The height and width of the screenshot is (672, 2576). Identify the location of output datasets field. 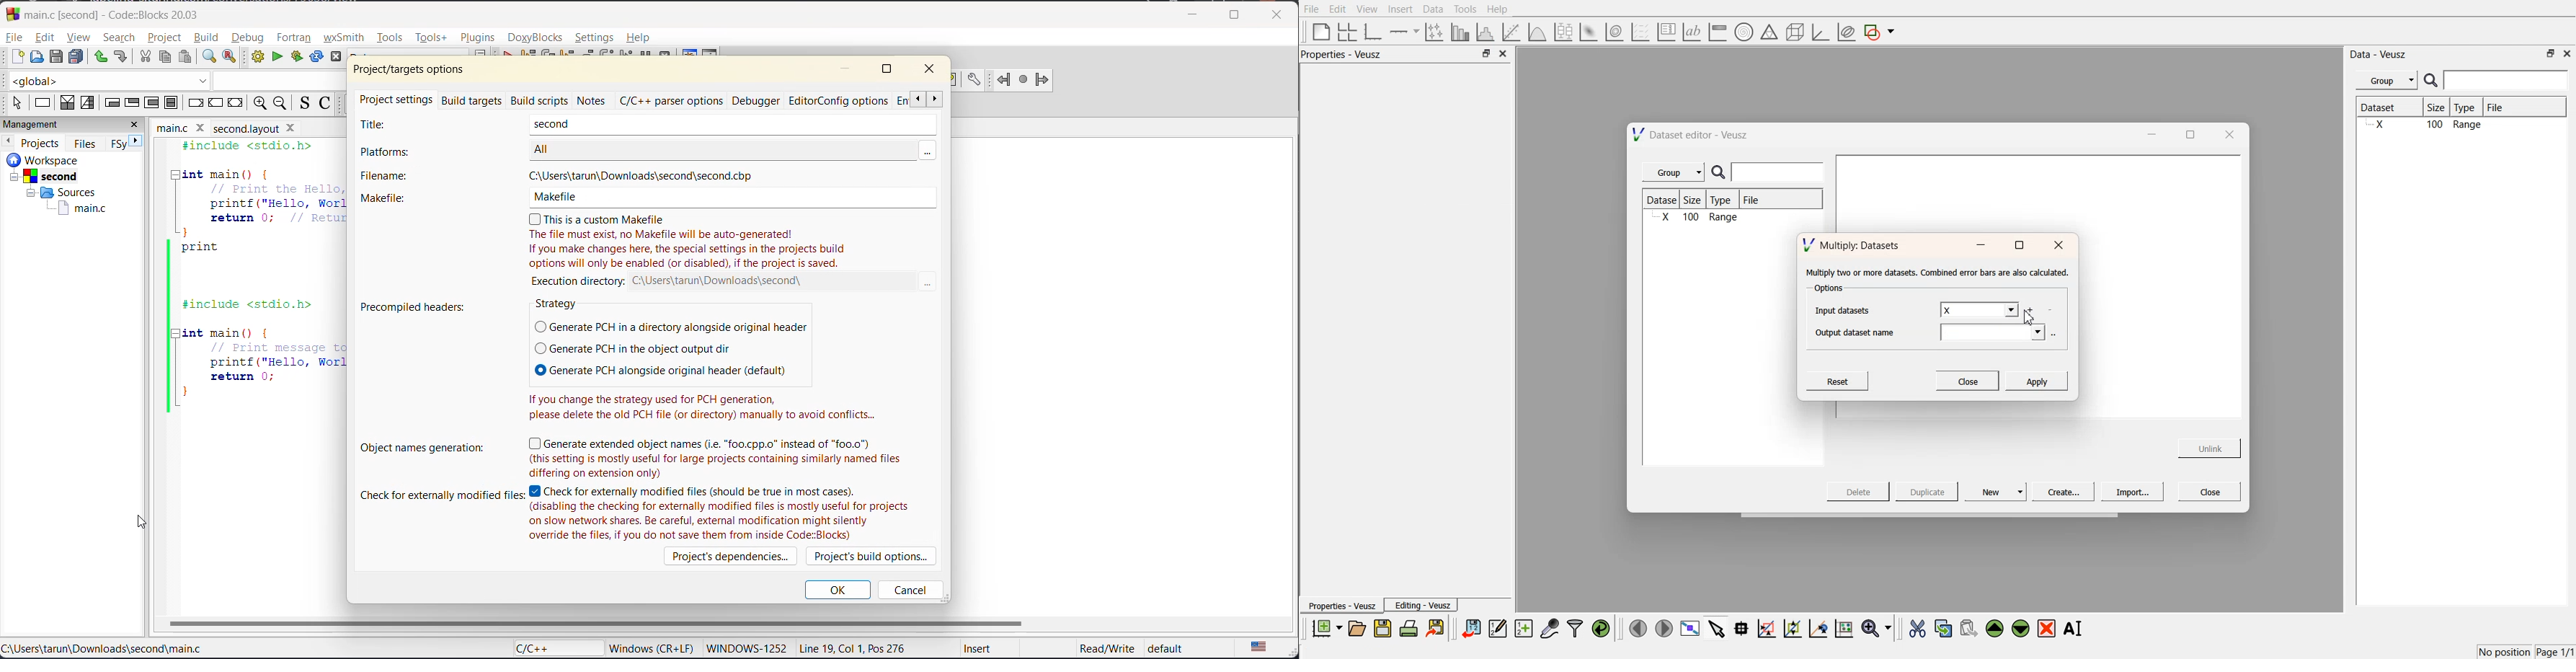
(1993, 333).